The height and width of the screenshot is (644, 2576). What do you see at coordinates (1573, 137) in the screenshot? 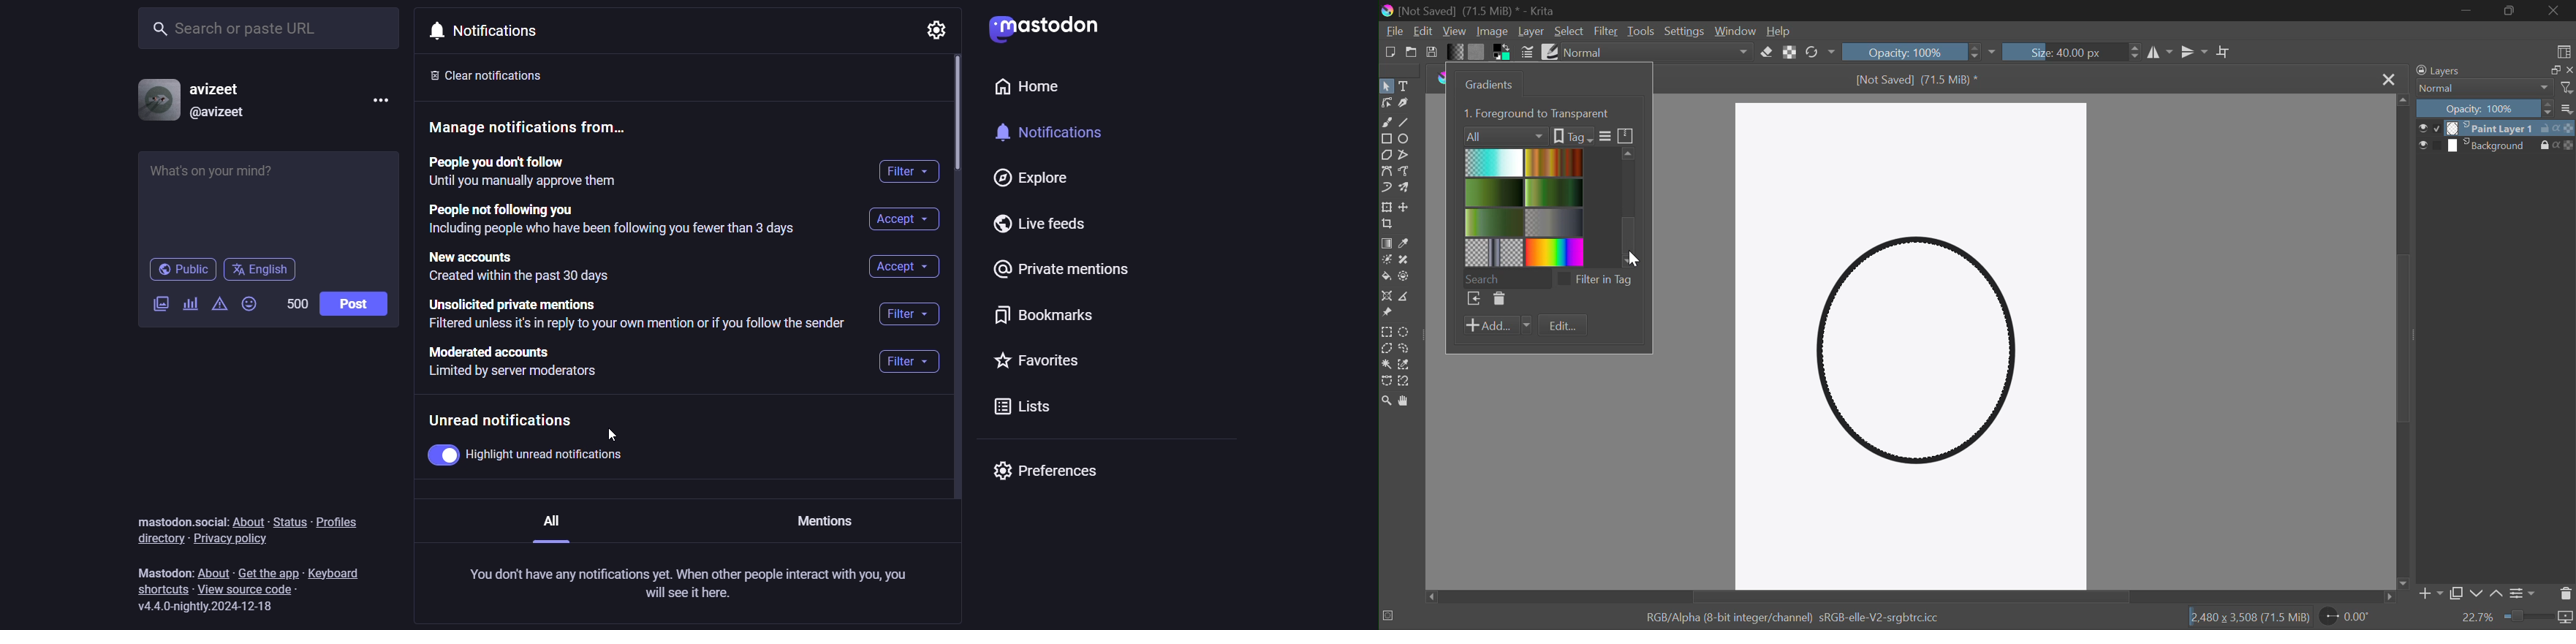
I see `tags` at bounding box center [1573, 137].